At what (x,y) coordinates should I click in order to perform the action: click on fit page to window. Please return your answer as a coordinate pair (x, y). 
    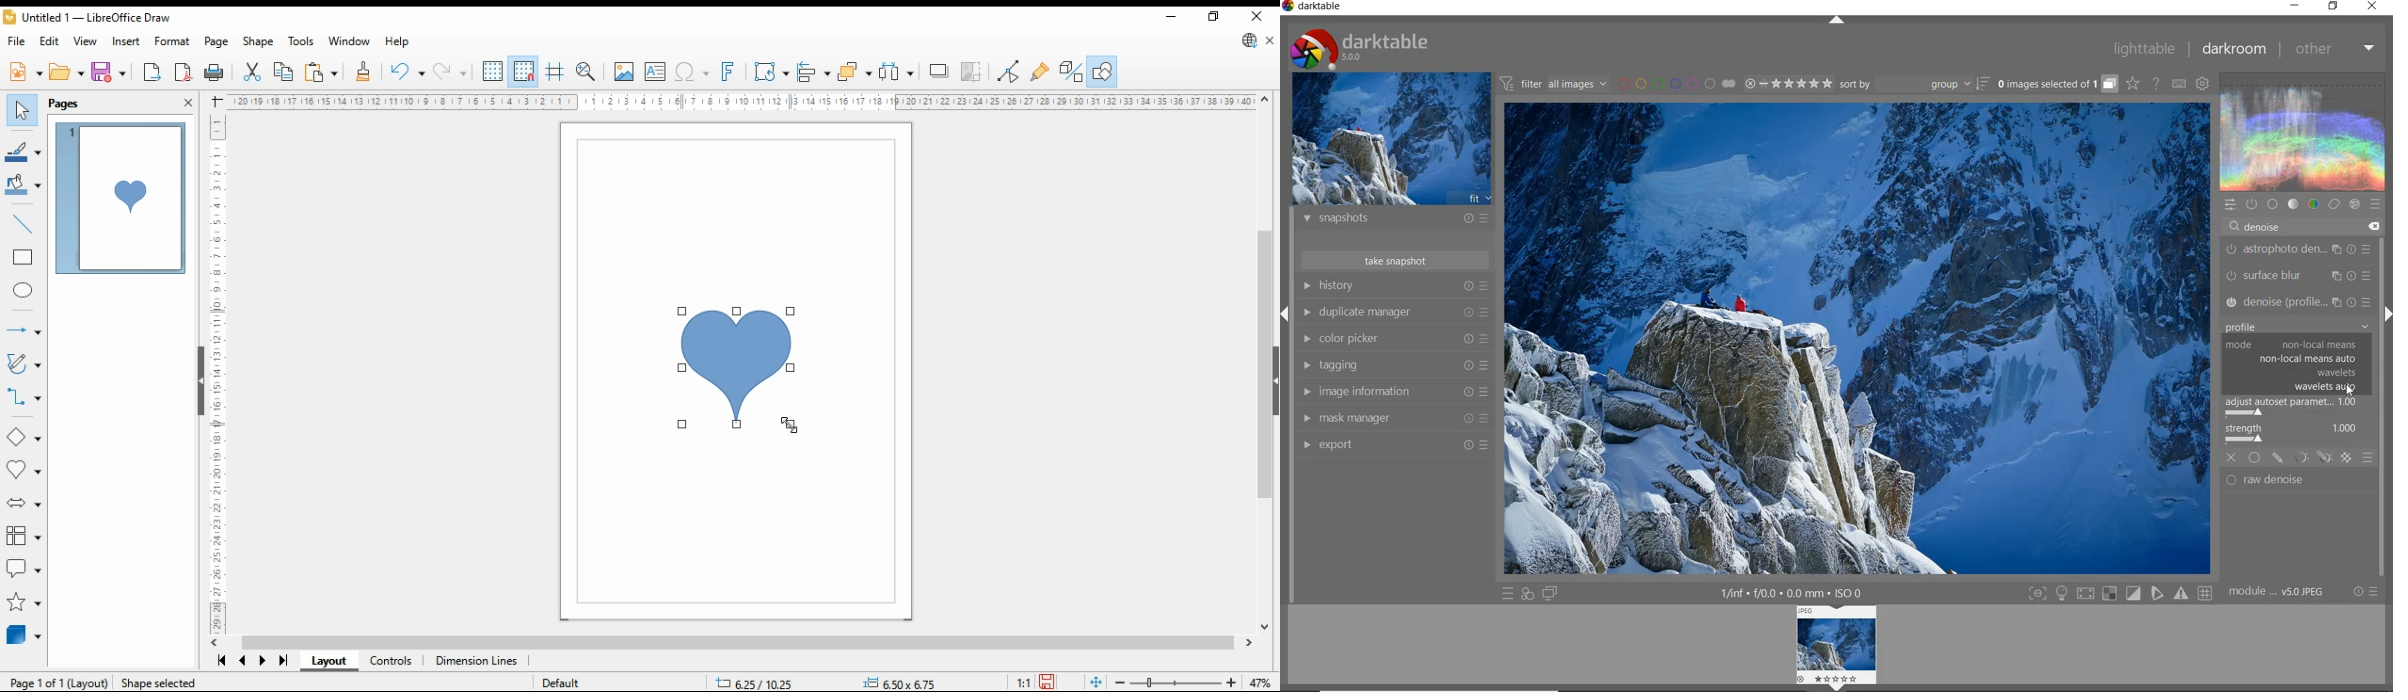
    Looking at the image, I should click on (1095, 682).